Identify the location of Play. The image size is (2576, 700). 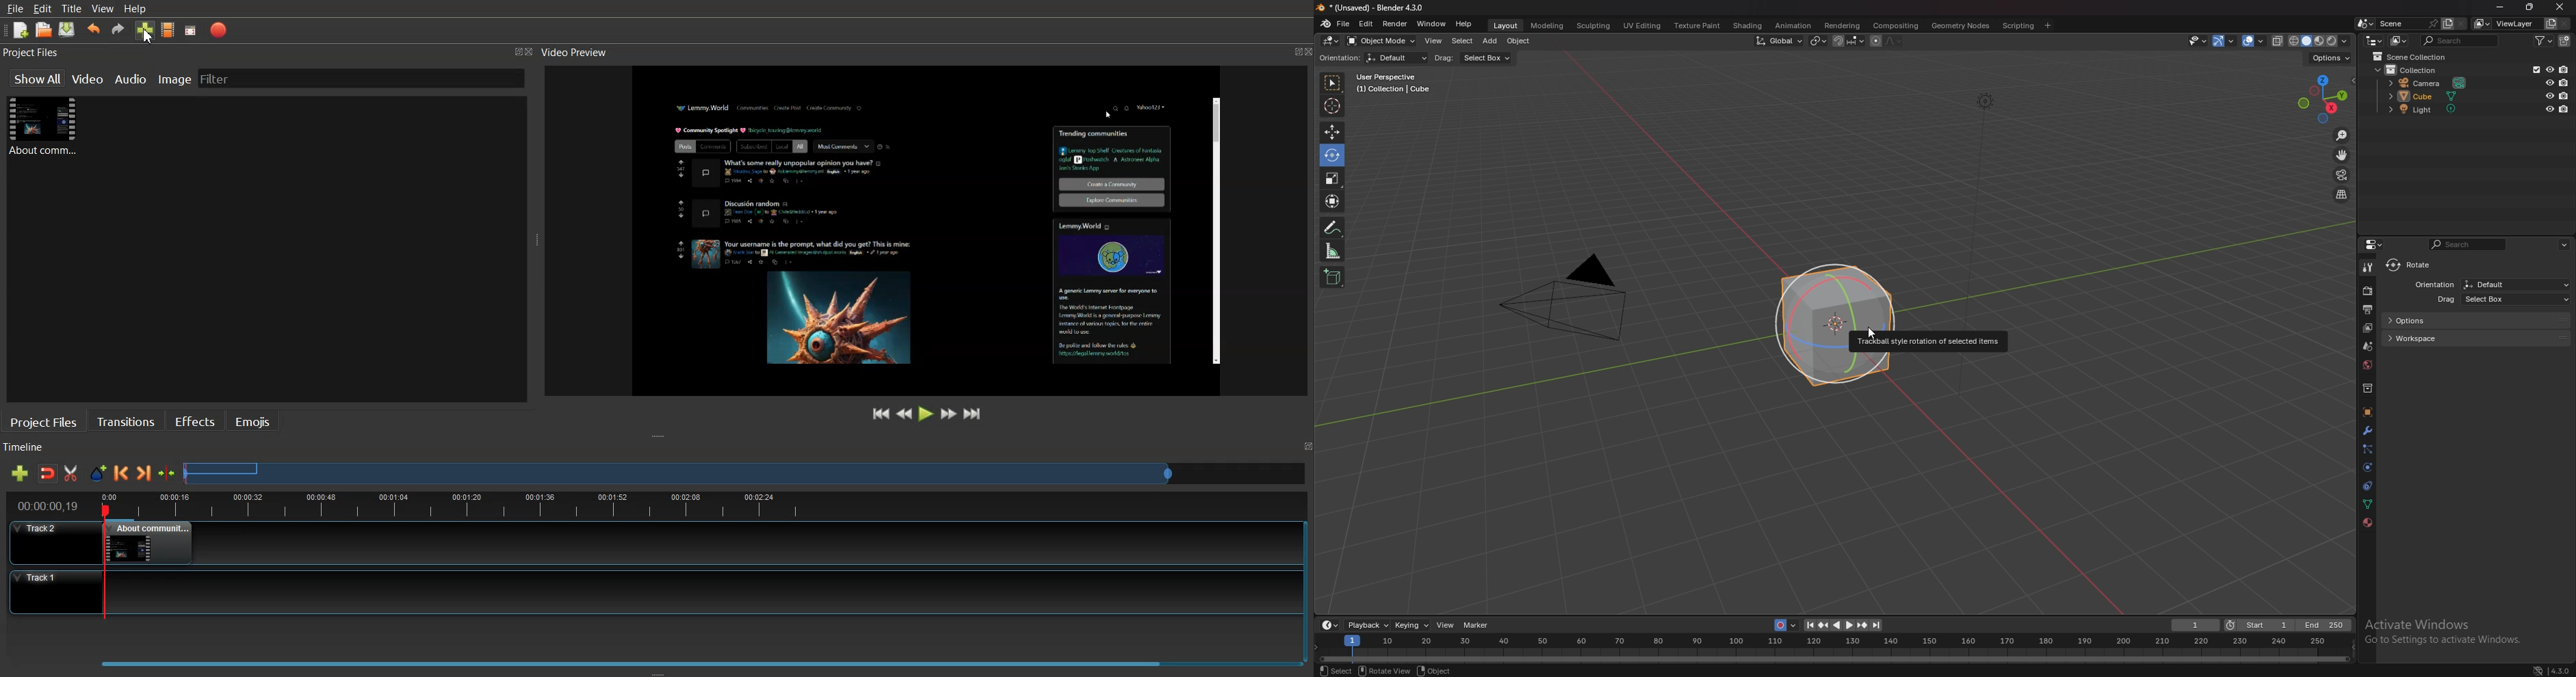
(927, 413).